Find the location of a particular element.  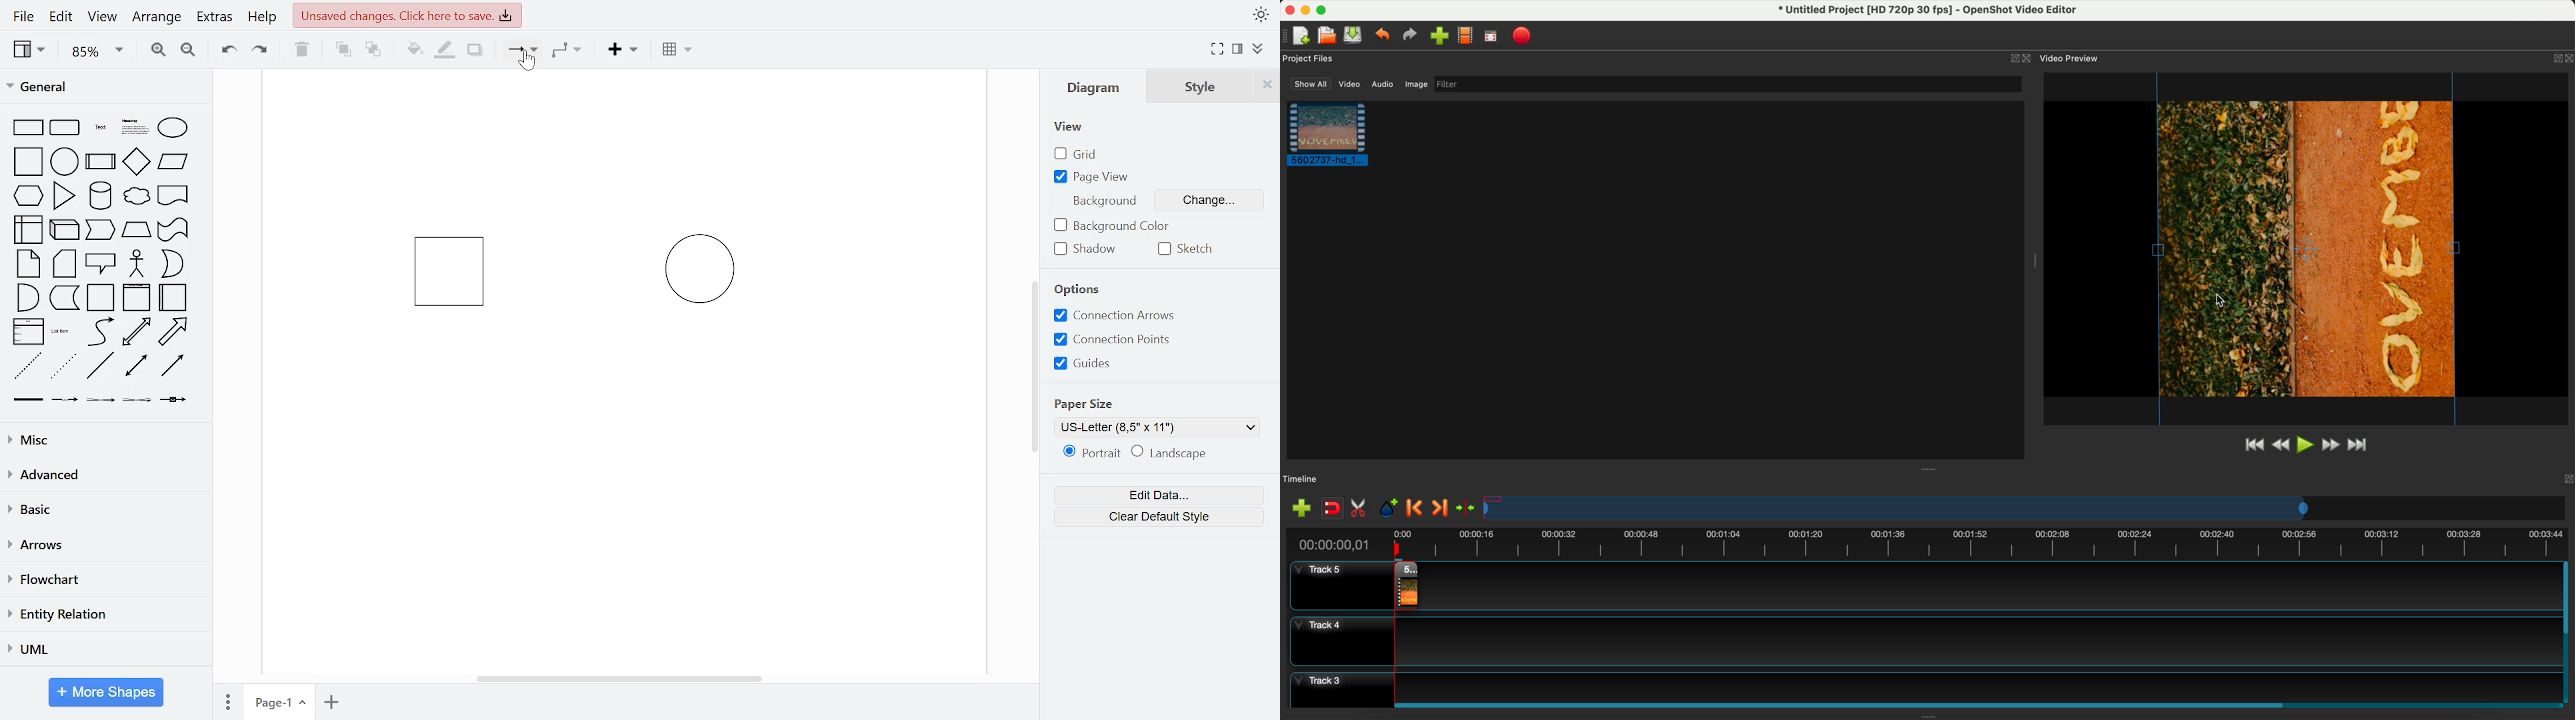

file is located at coordinates (26, 16).